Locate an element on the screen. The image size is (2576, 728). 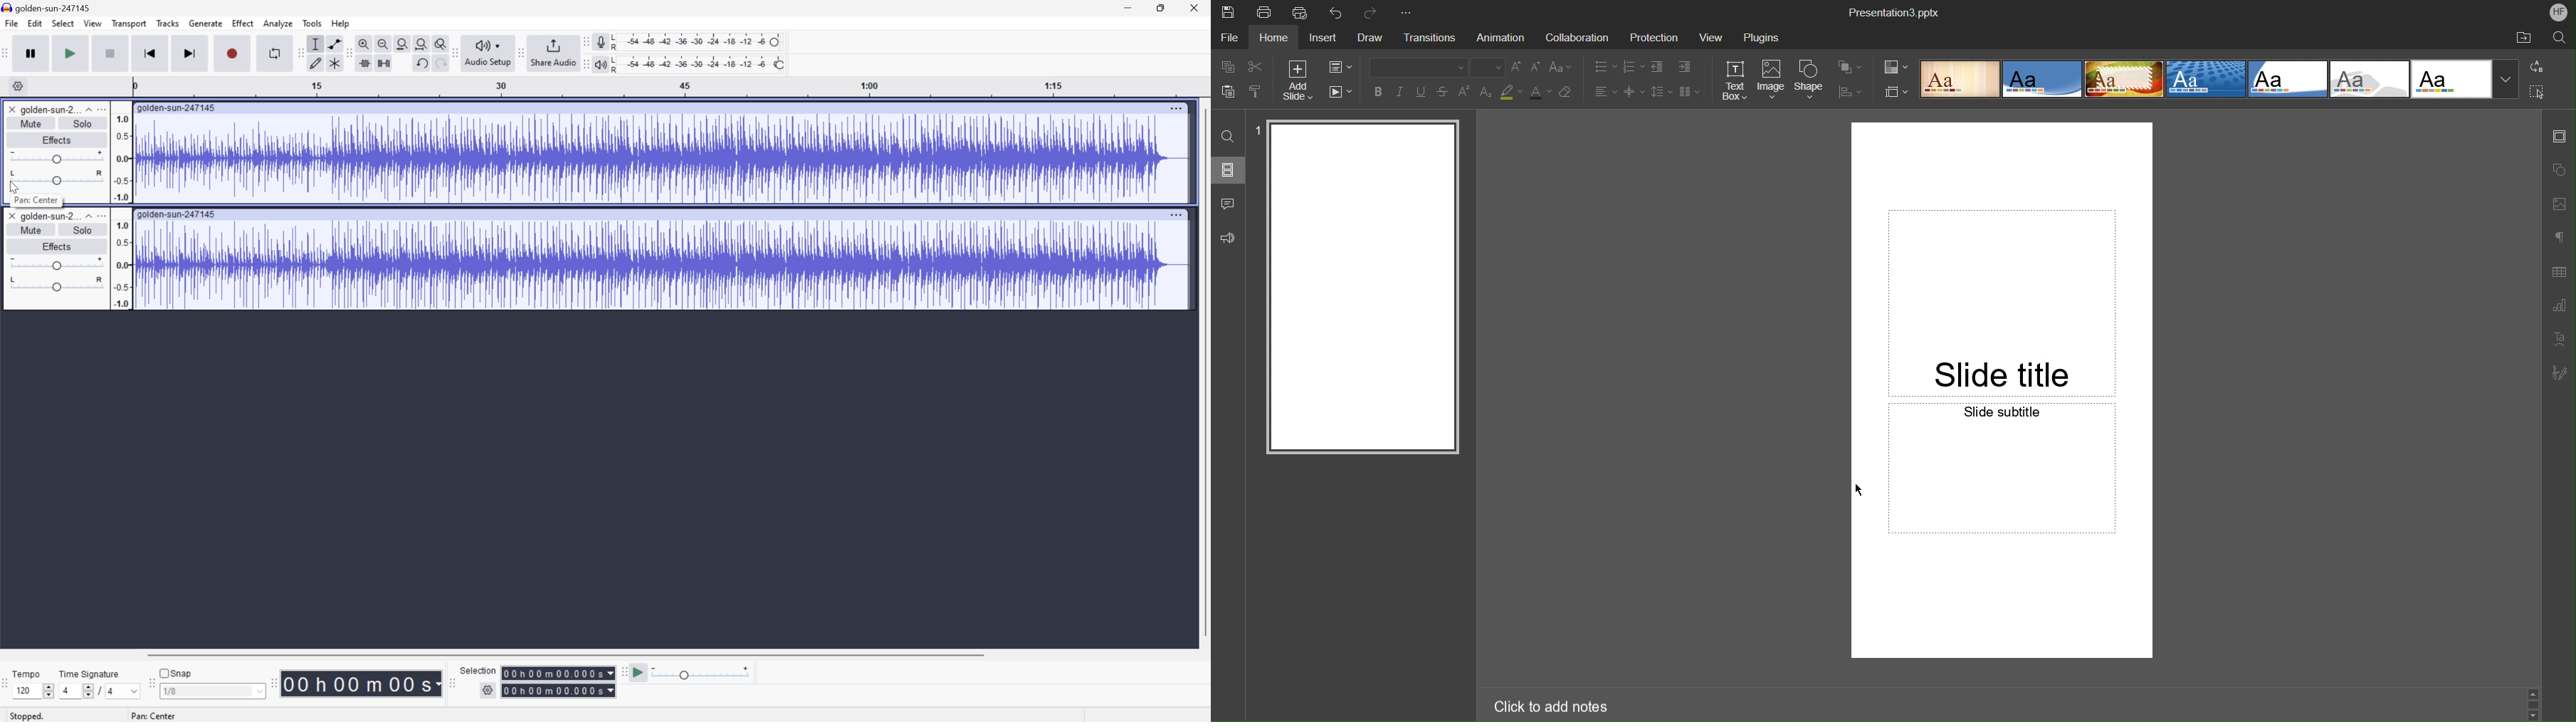
Numbered List is located at coordinates (1632, 66).